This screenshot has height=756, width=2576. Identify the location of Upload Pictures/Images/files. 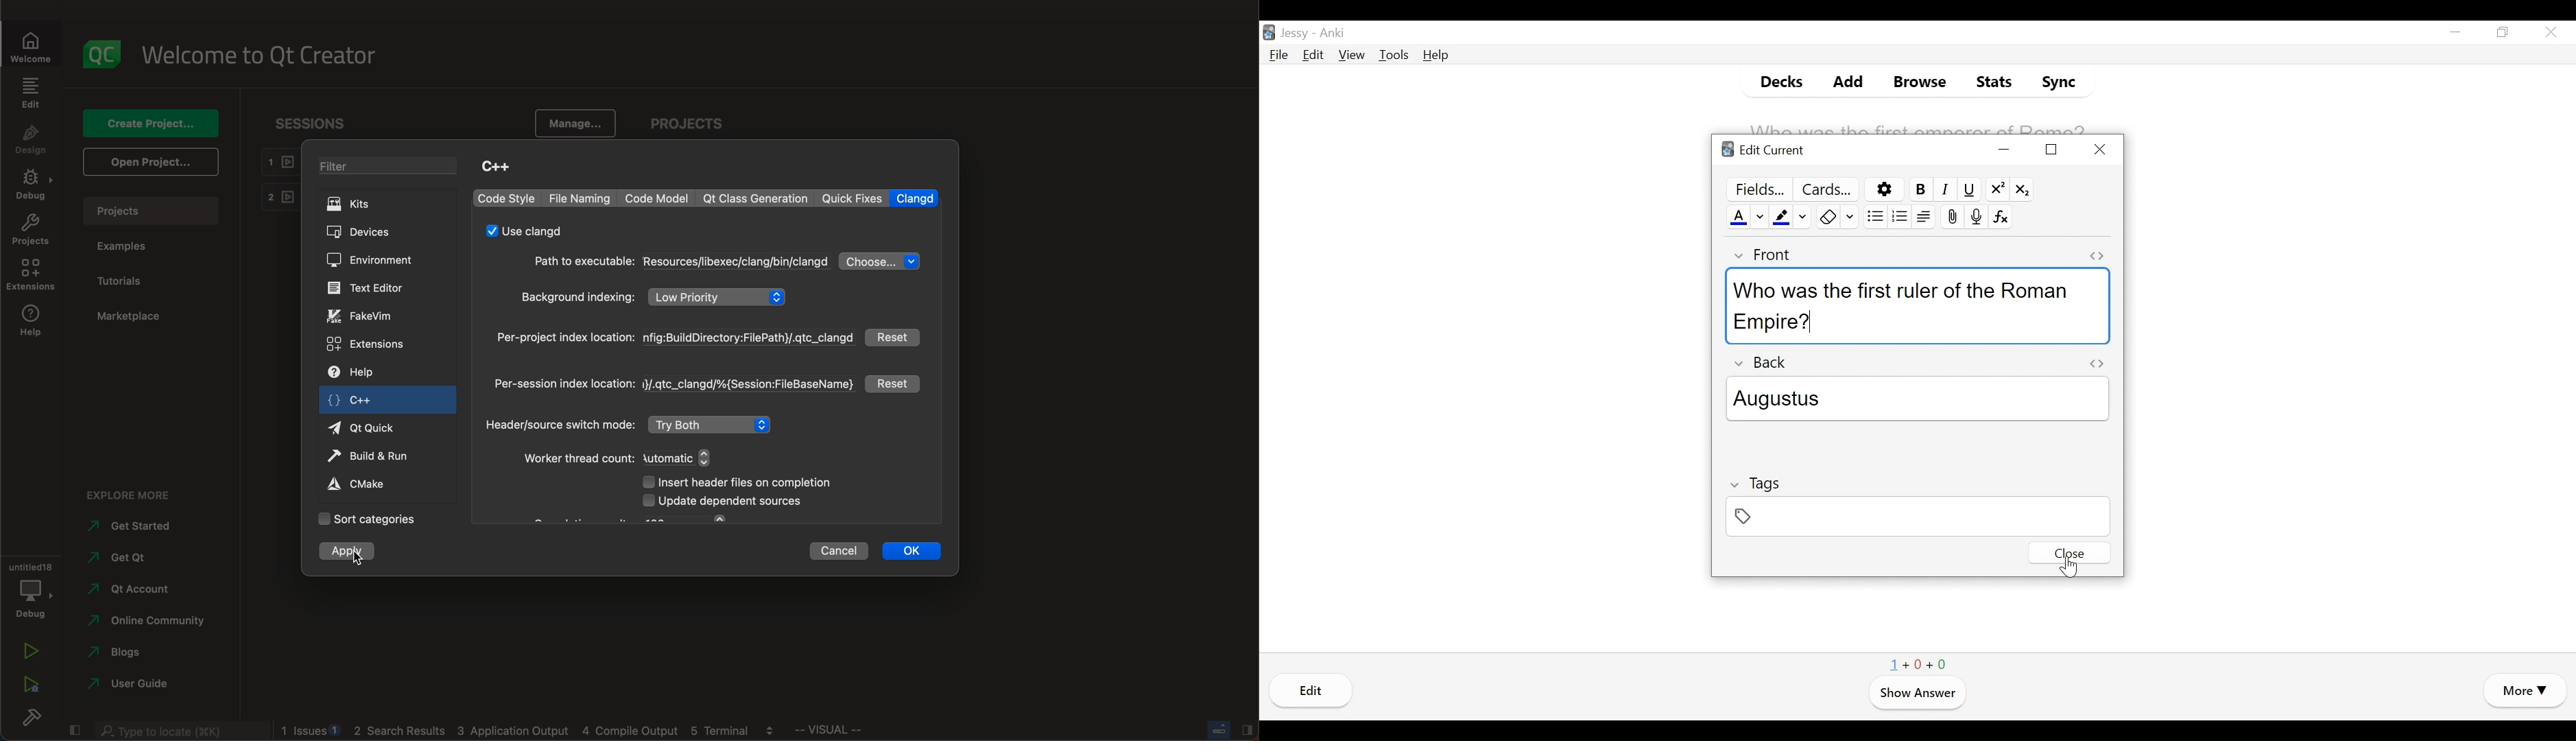
(1951, 217).